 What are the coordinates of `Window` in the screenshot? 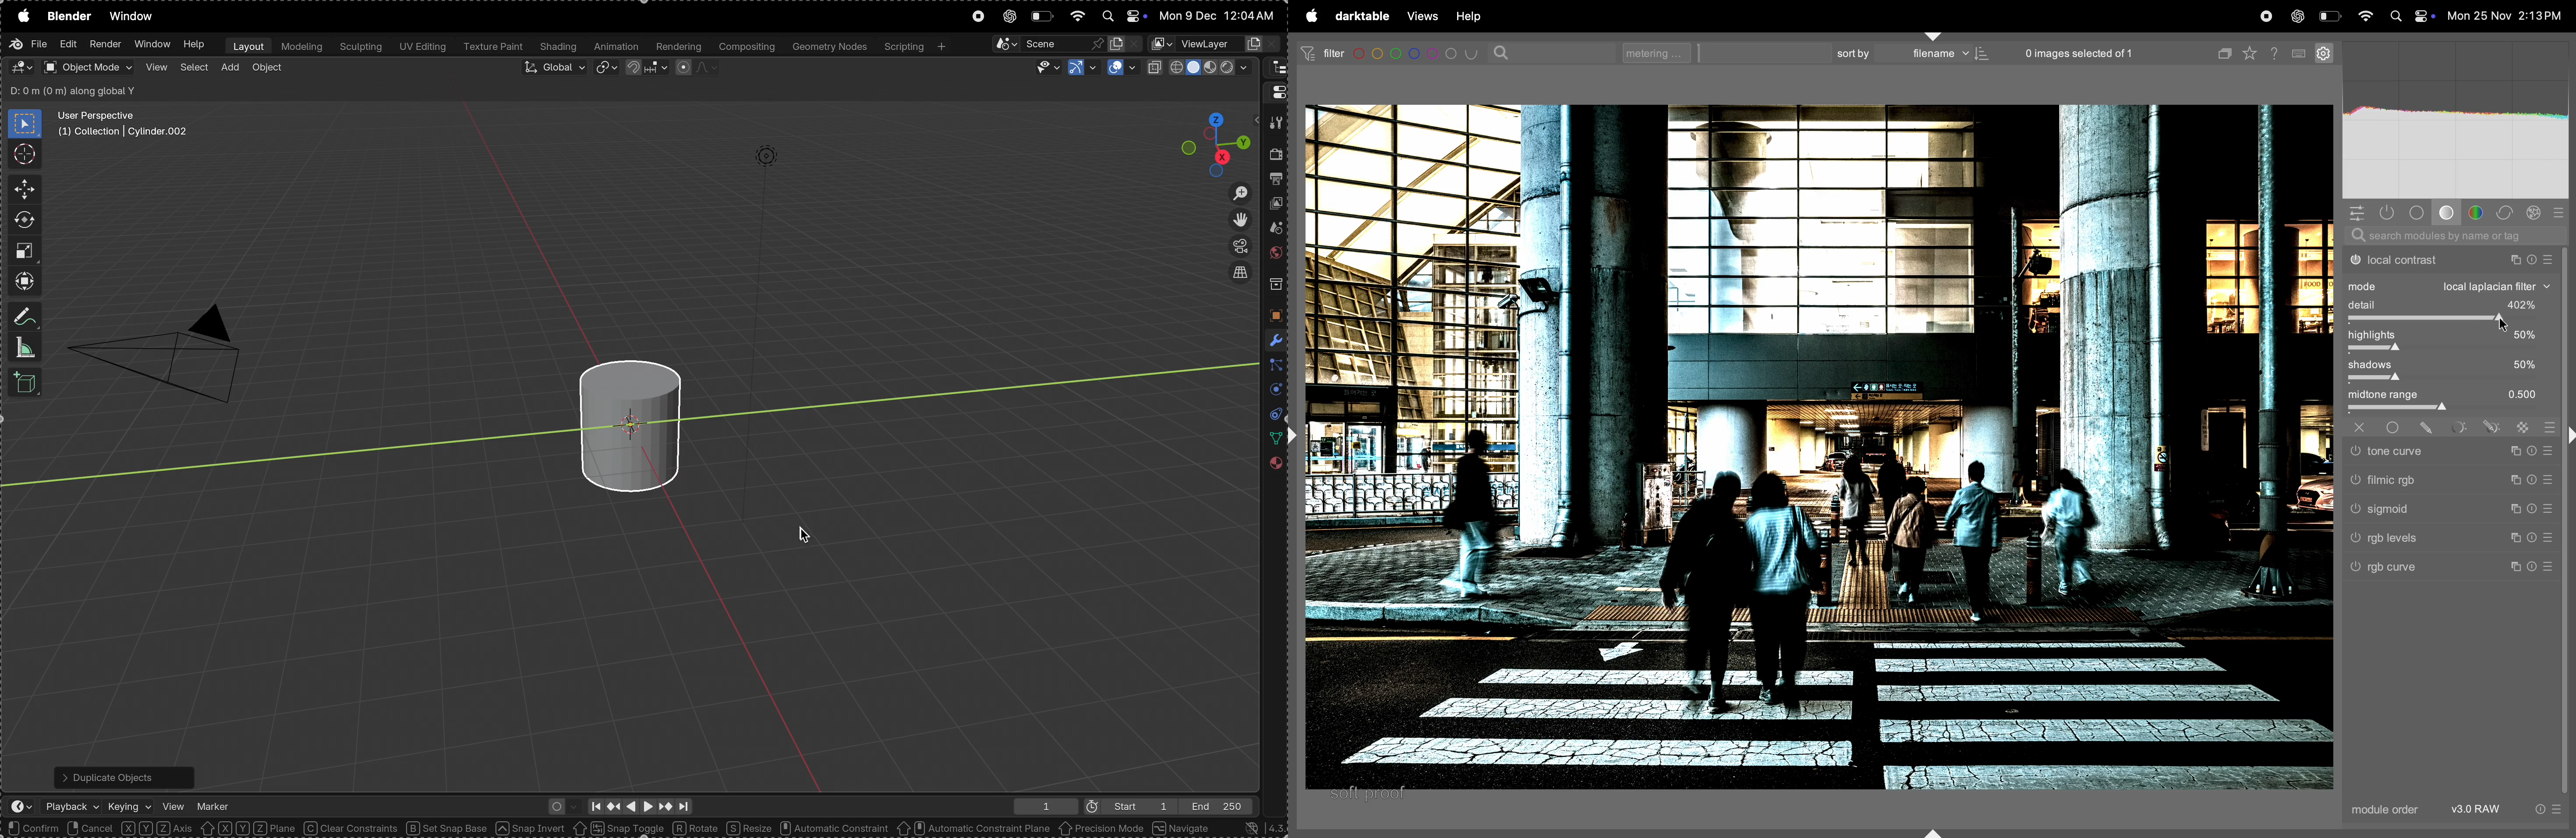 It's located at (134, 18).